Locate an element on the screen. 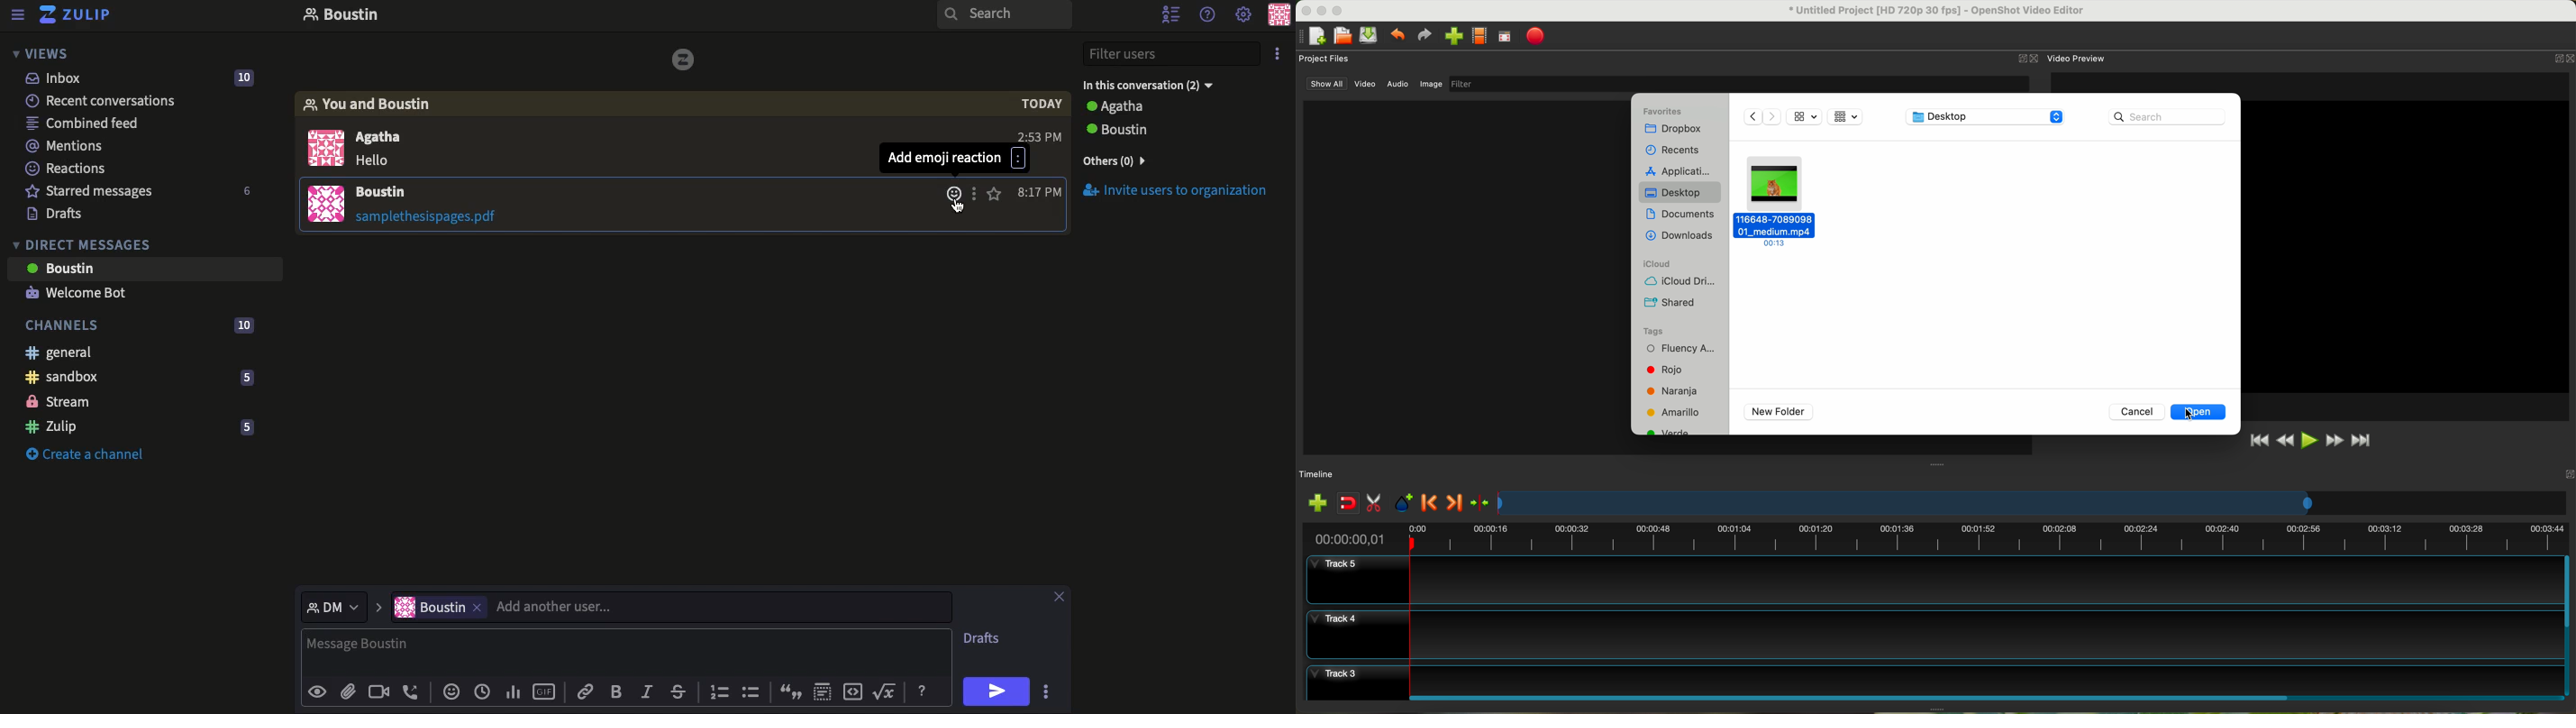 Image resolution: width=2576 pixels, height=728 pixels. Search is located at coordinates (1005, 16).